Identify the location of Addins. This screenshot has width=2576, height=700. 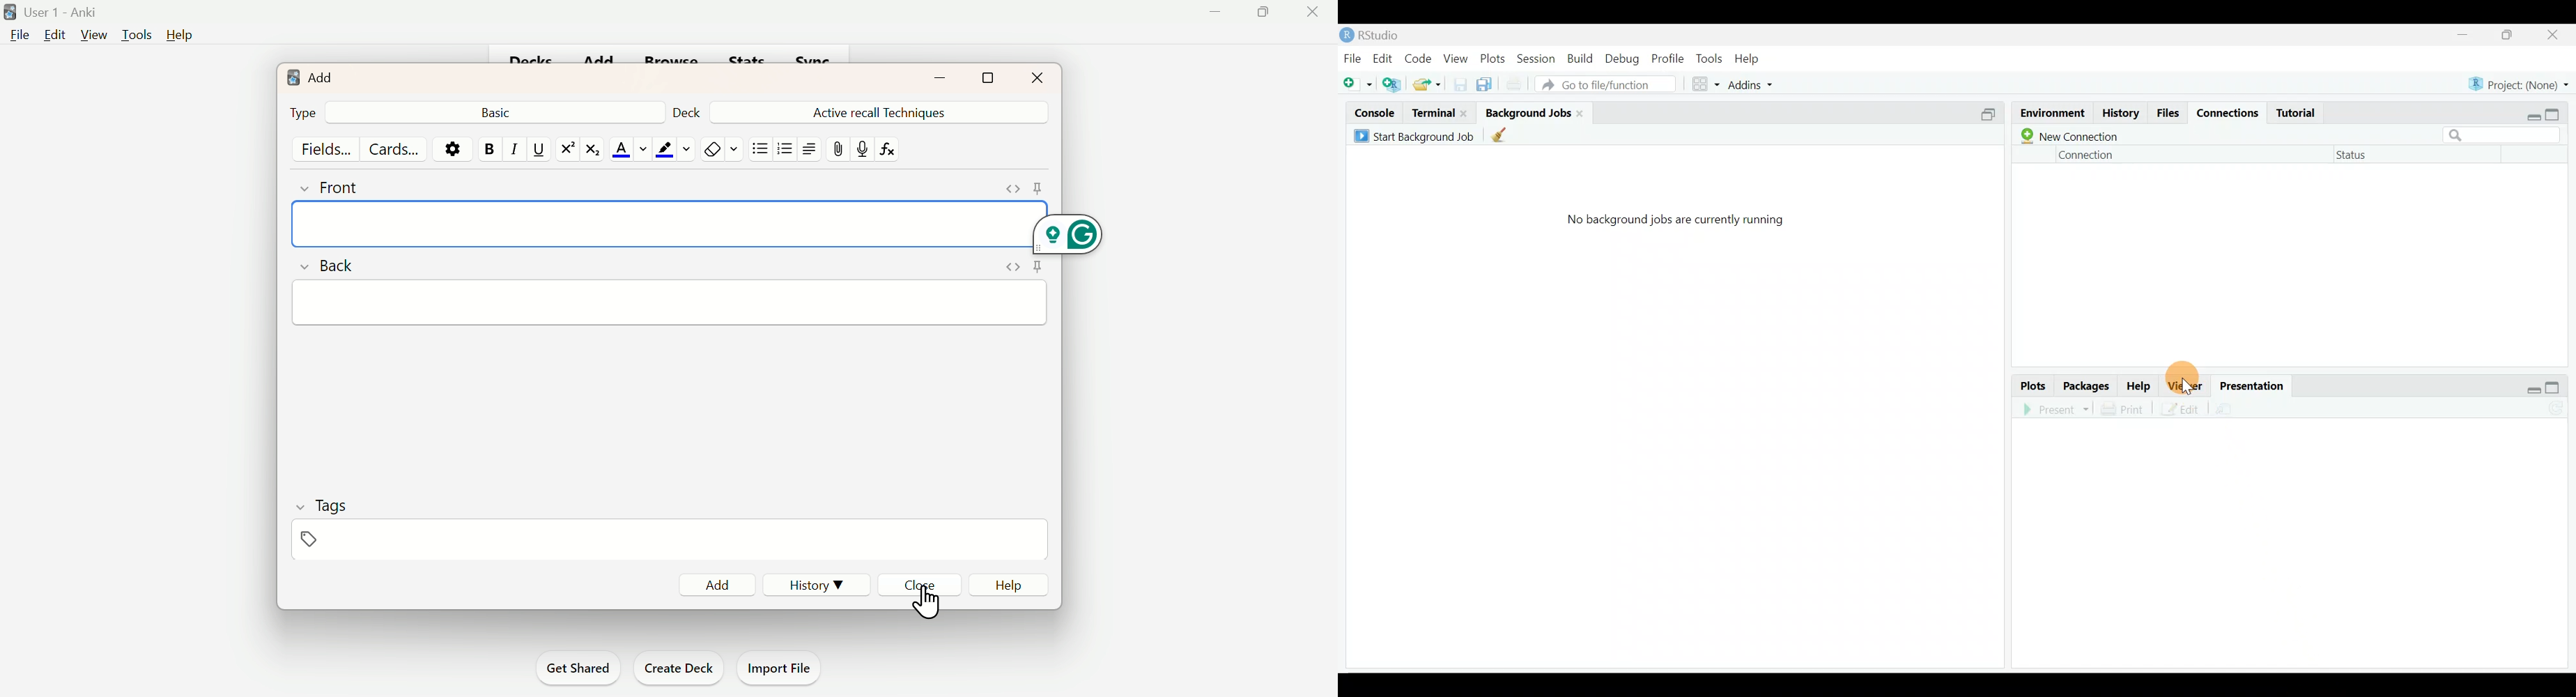
(1753, 83).